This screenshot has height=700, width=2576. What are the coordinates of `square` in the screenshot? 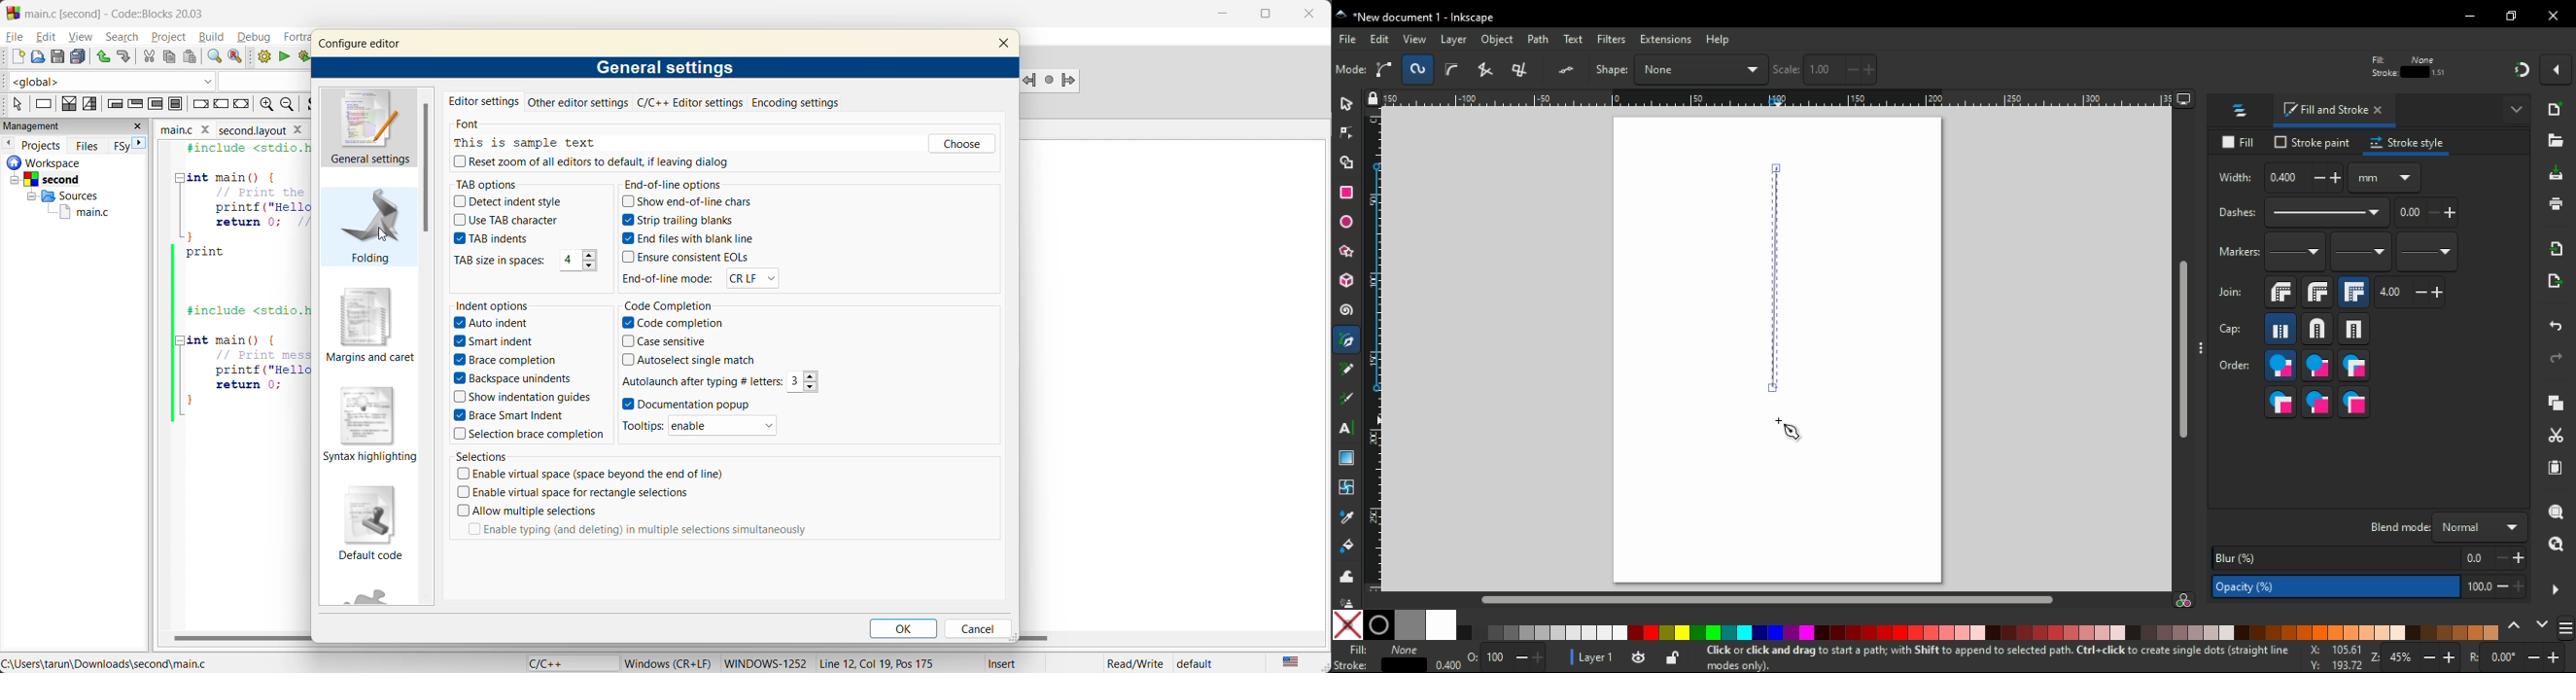 It's located at (2354, 329).